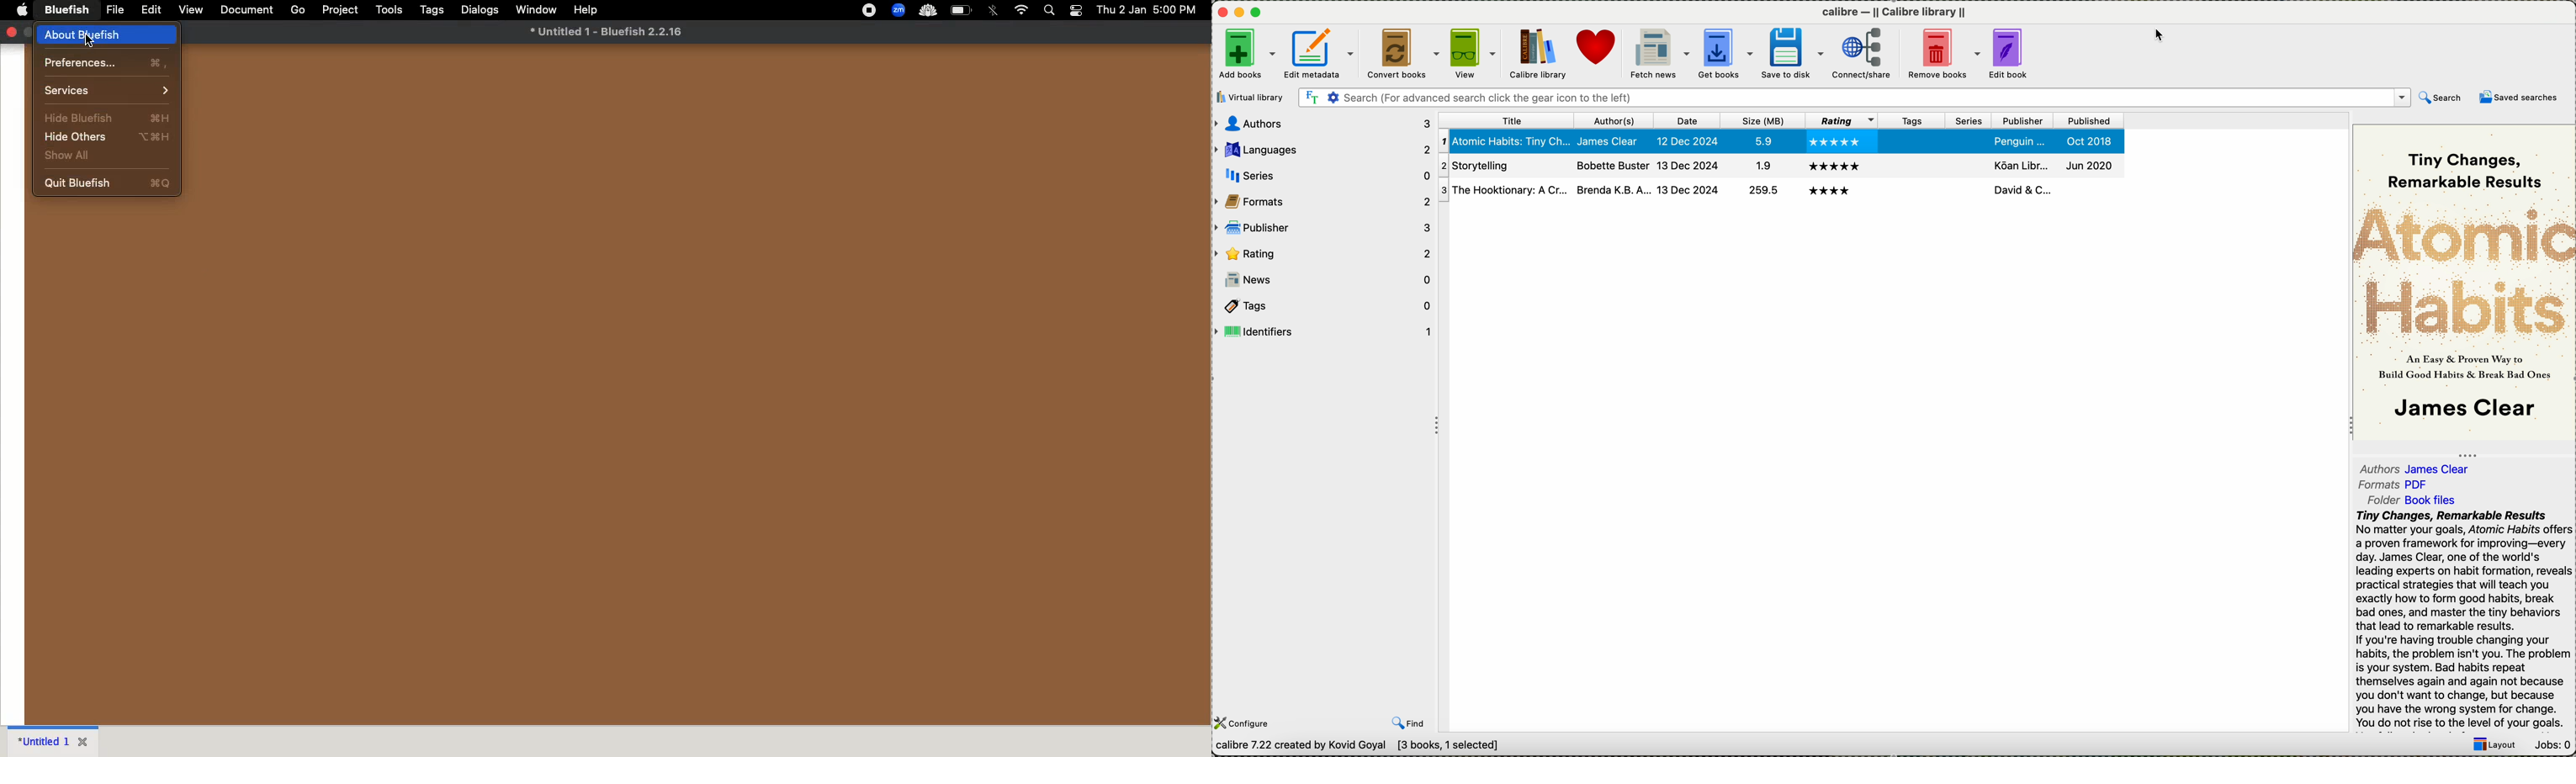 The height and width of the screenshot is (784, 2576). I want to click on close, so click(13, 31).